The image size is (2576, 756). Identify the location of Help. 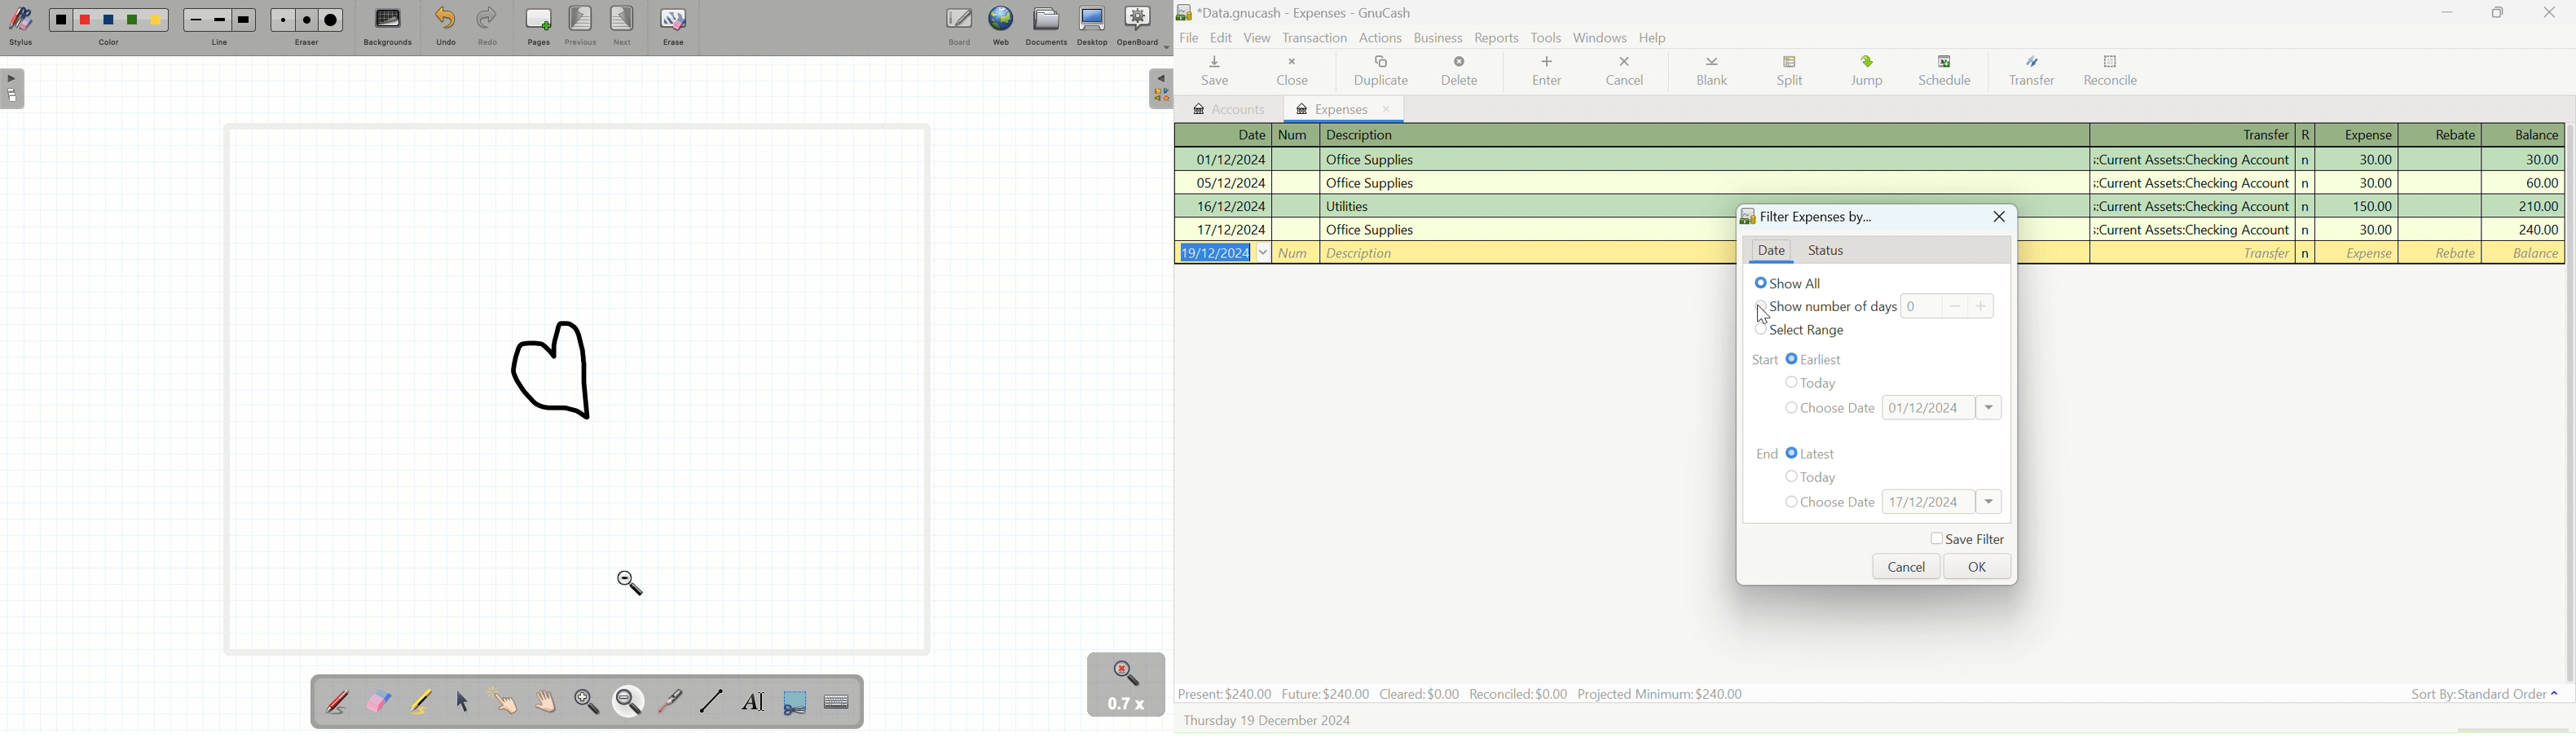
(1656, 38).